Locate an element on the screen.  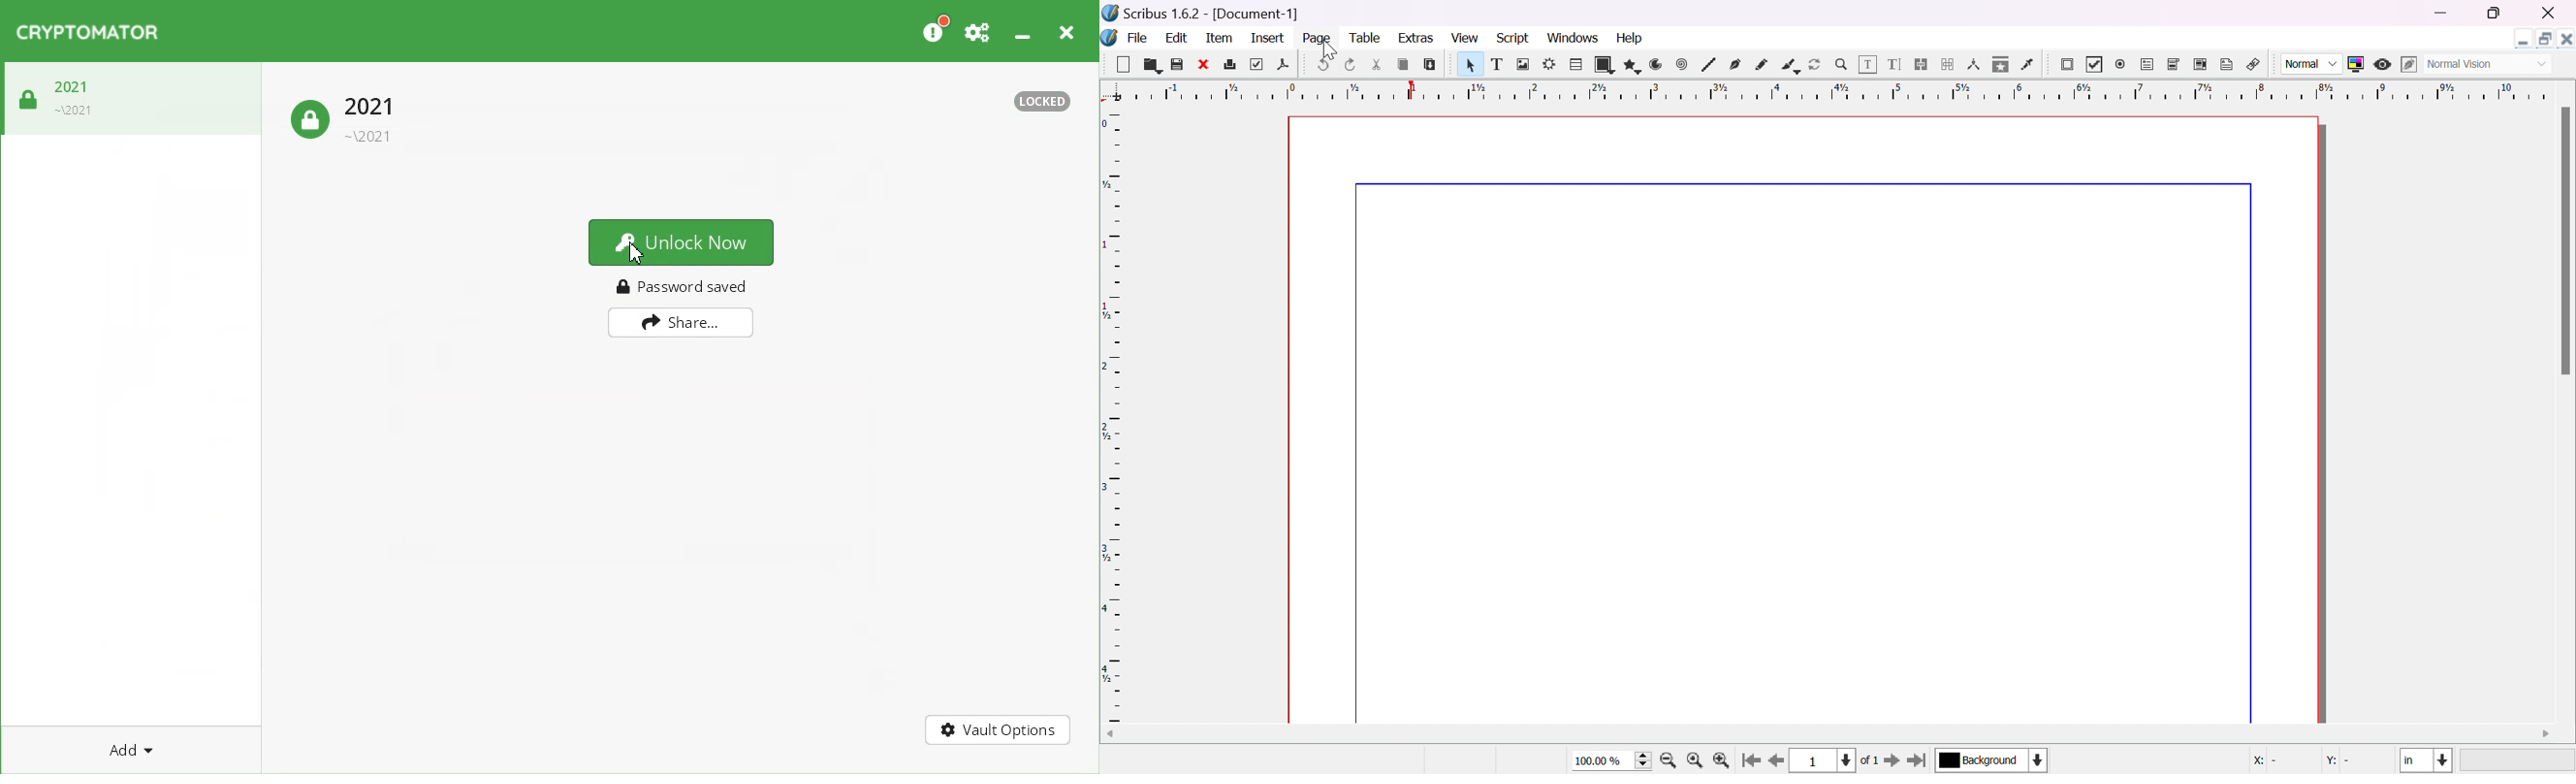
ruler is located at coordinates (1836, 90).